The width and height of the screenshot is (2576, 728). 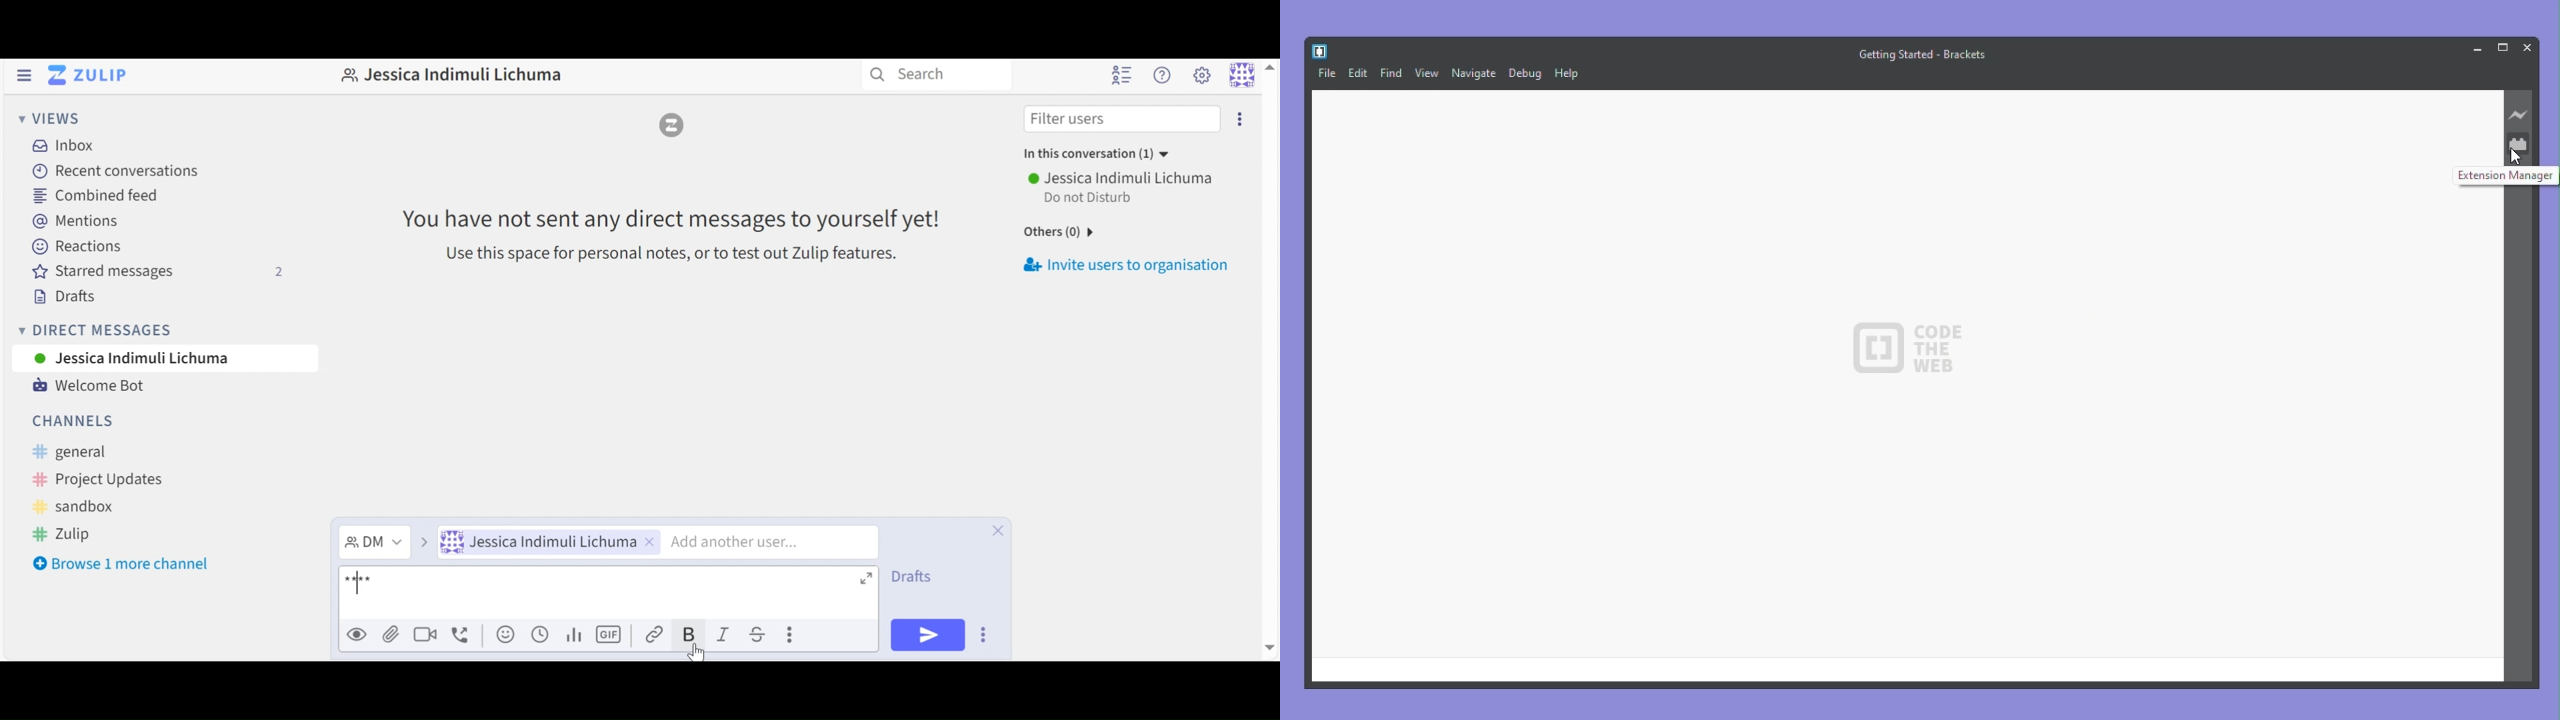 What do you see at coordinates (2508, 175) in the screenshot?
I see `Extension manager` at bounding box center [2508, 175].